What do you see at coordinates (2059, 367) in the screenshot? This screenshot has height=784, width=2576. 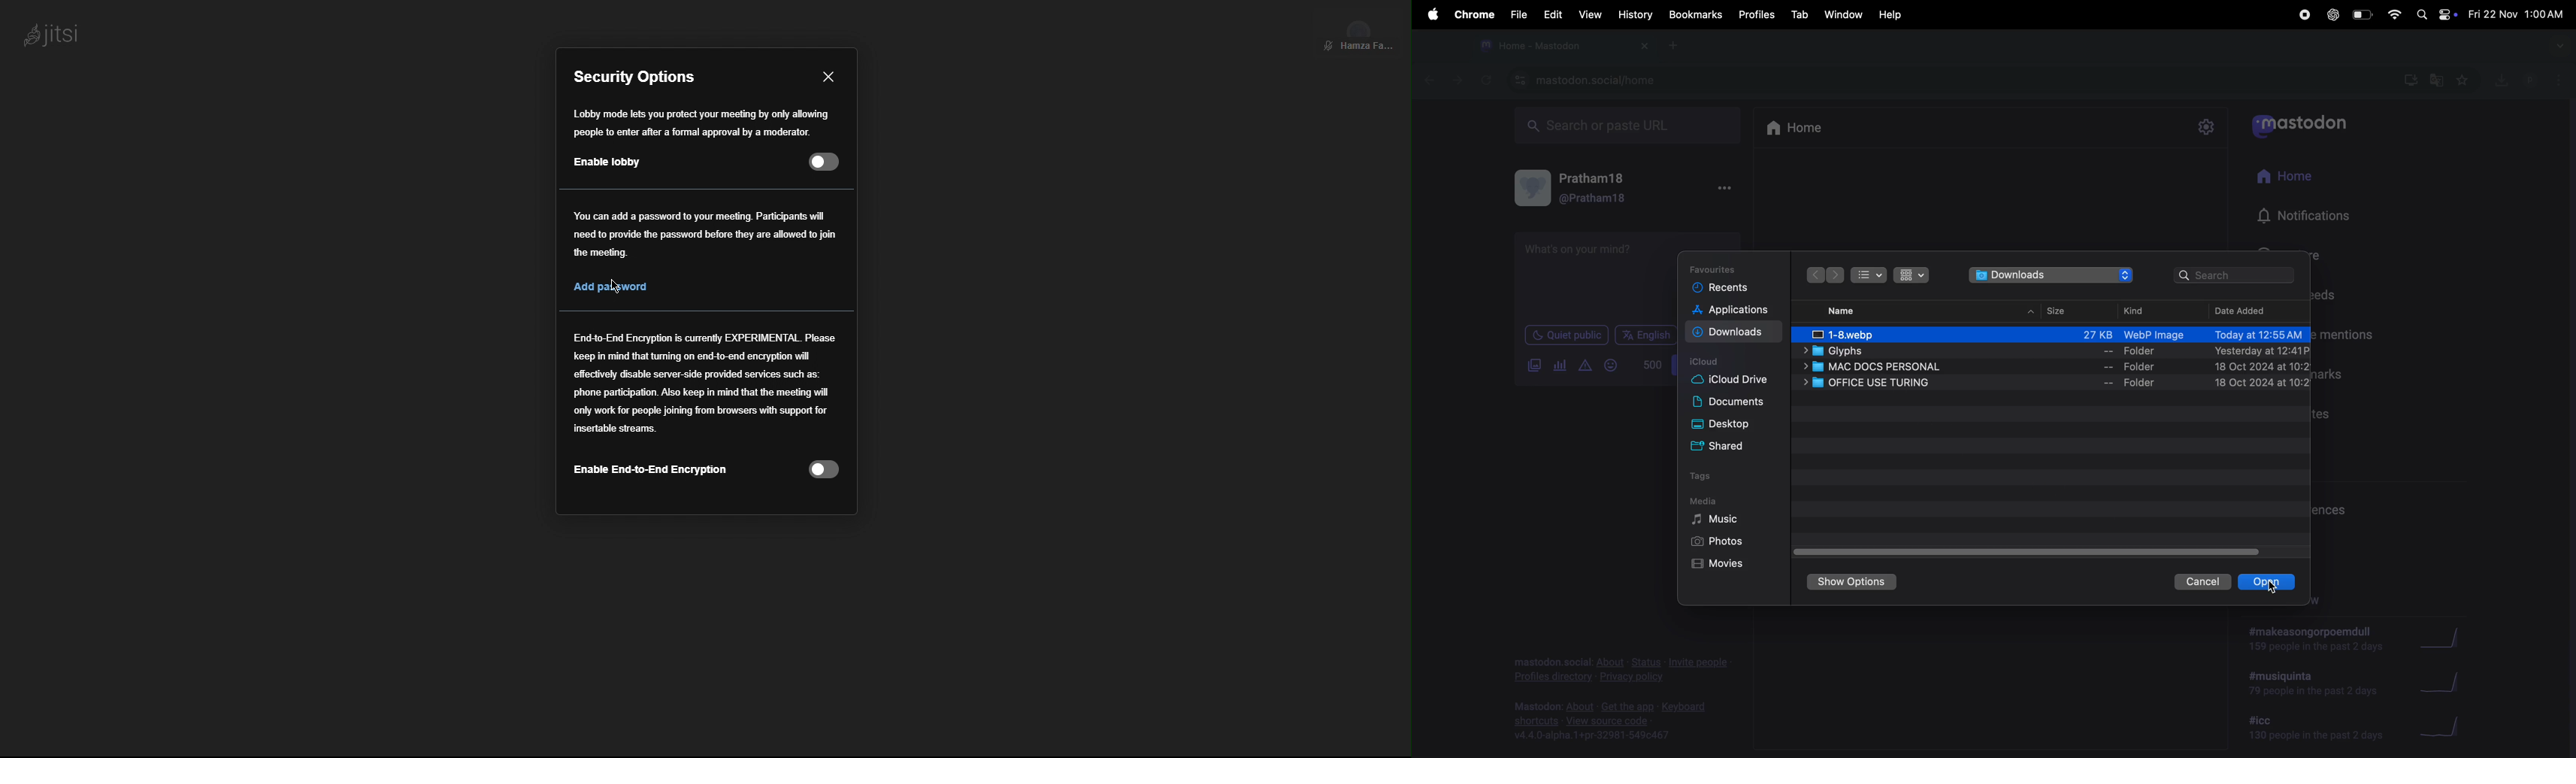 I see `mac docs perosnal files` at bounding box center [2059, 367].